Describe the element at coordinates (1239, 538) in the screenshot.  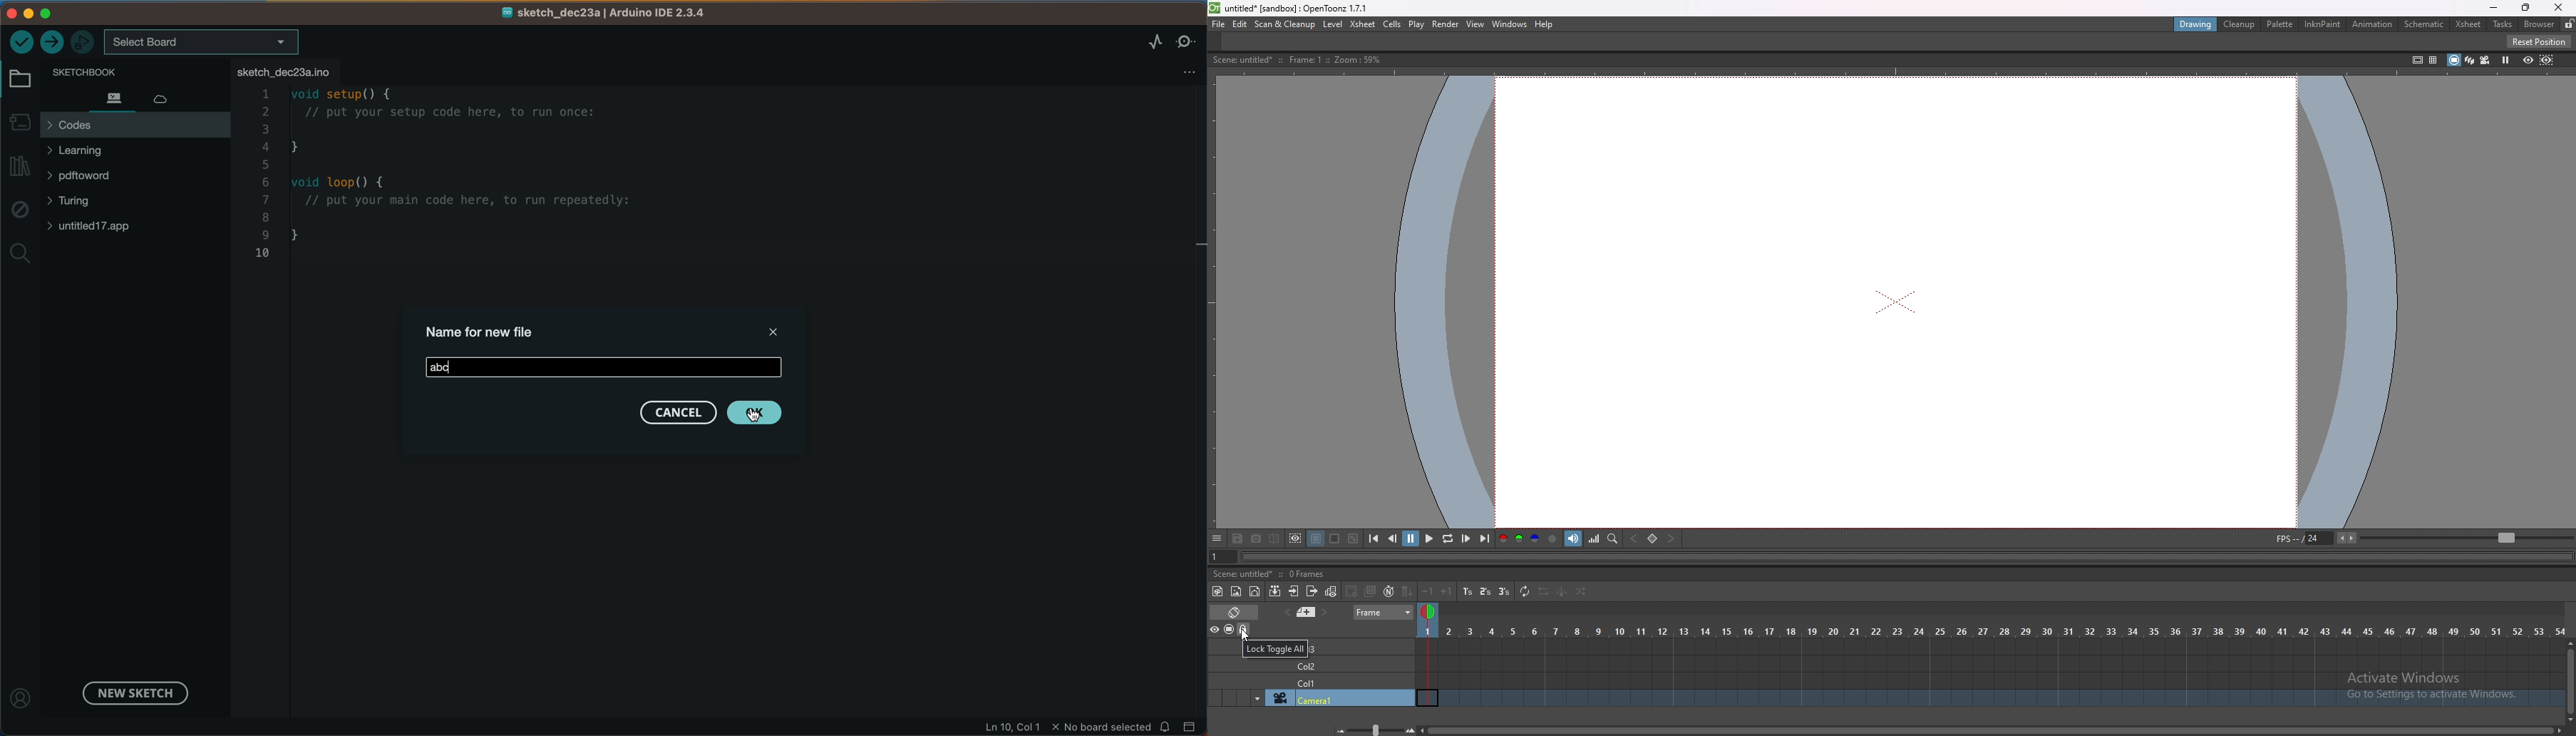
I see `save` at that location.